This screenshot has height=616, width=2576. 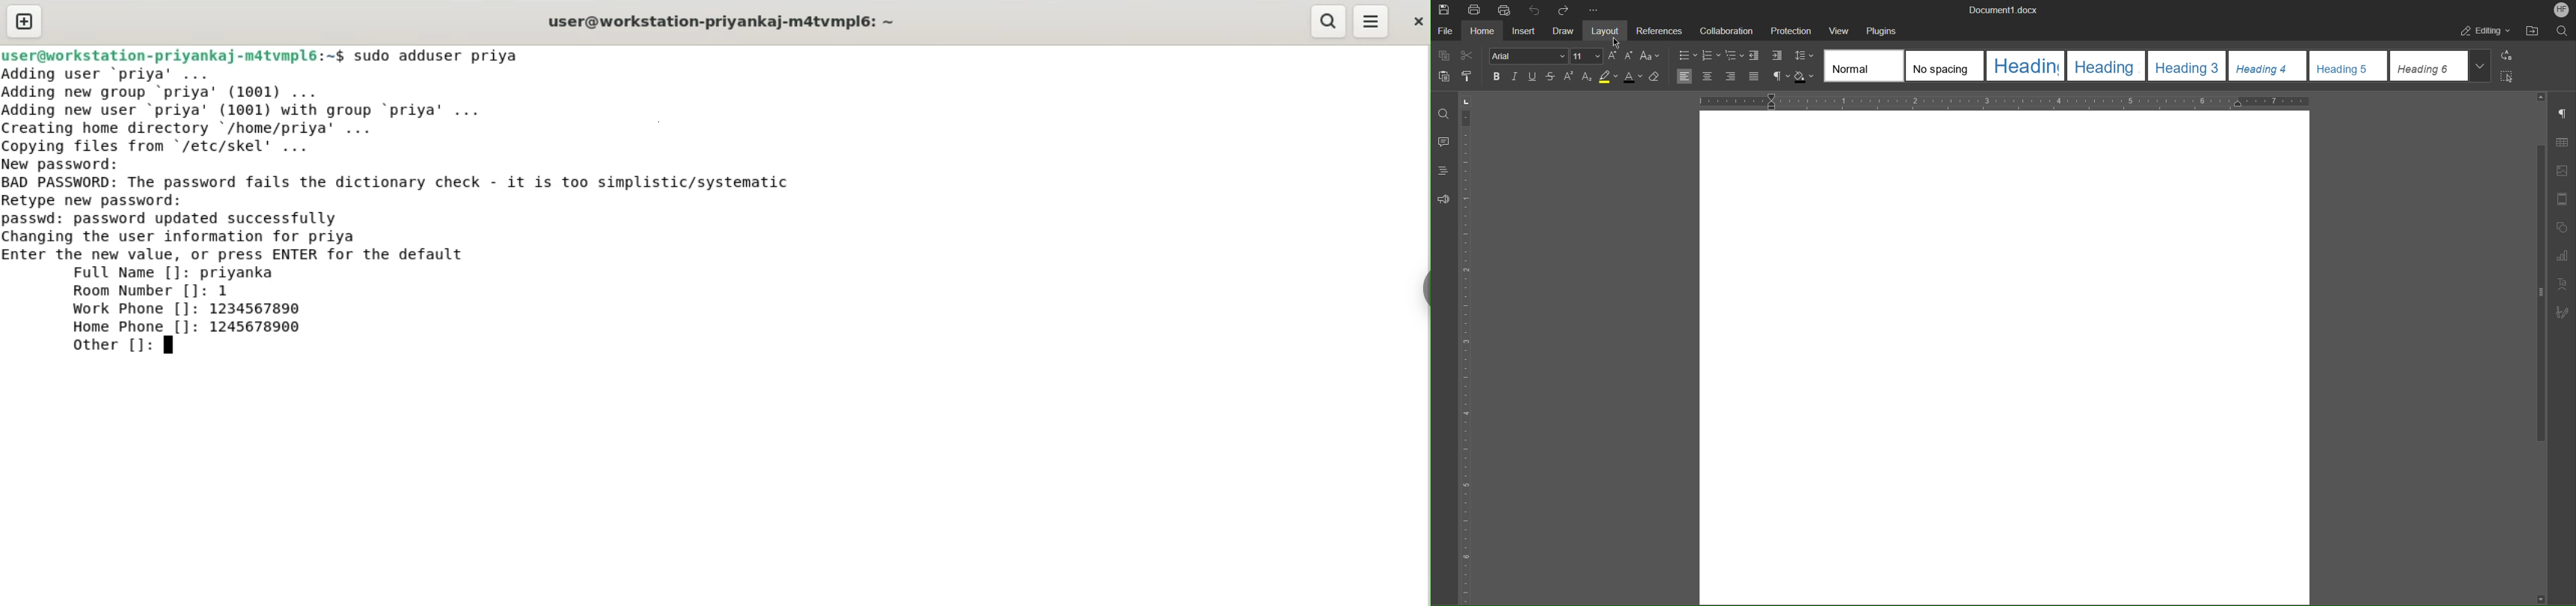 What do you see at coordinates (1650, 57) in the screenshot?
I see `Text case settings` at bounding box center [1650, 57].